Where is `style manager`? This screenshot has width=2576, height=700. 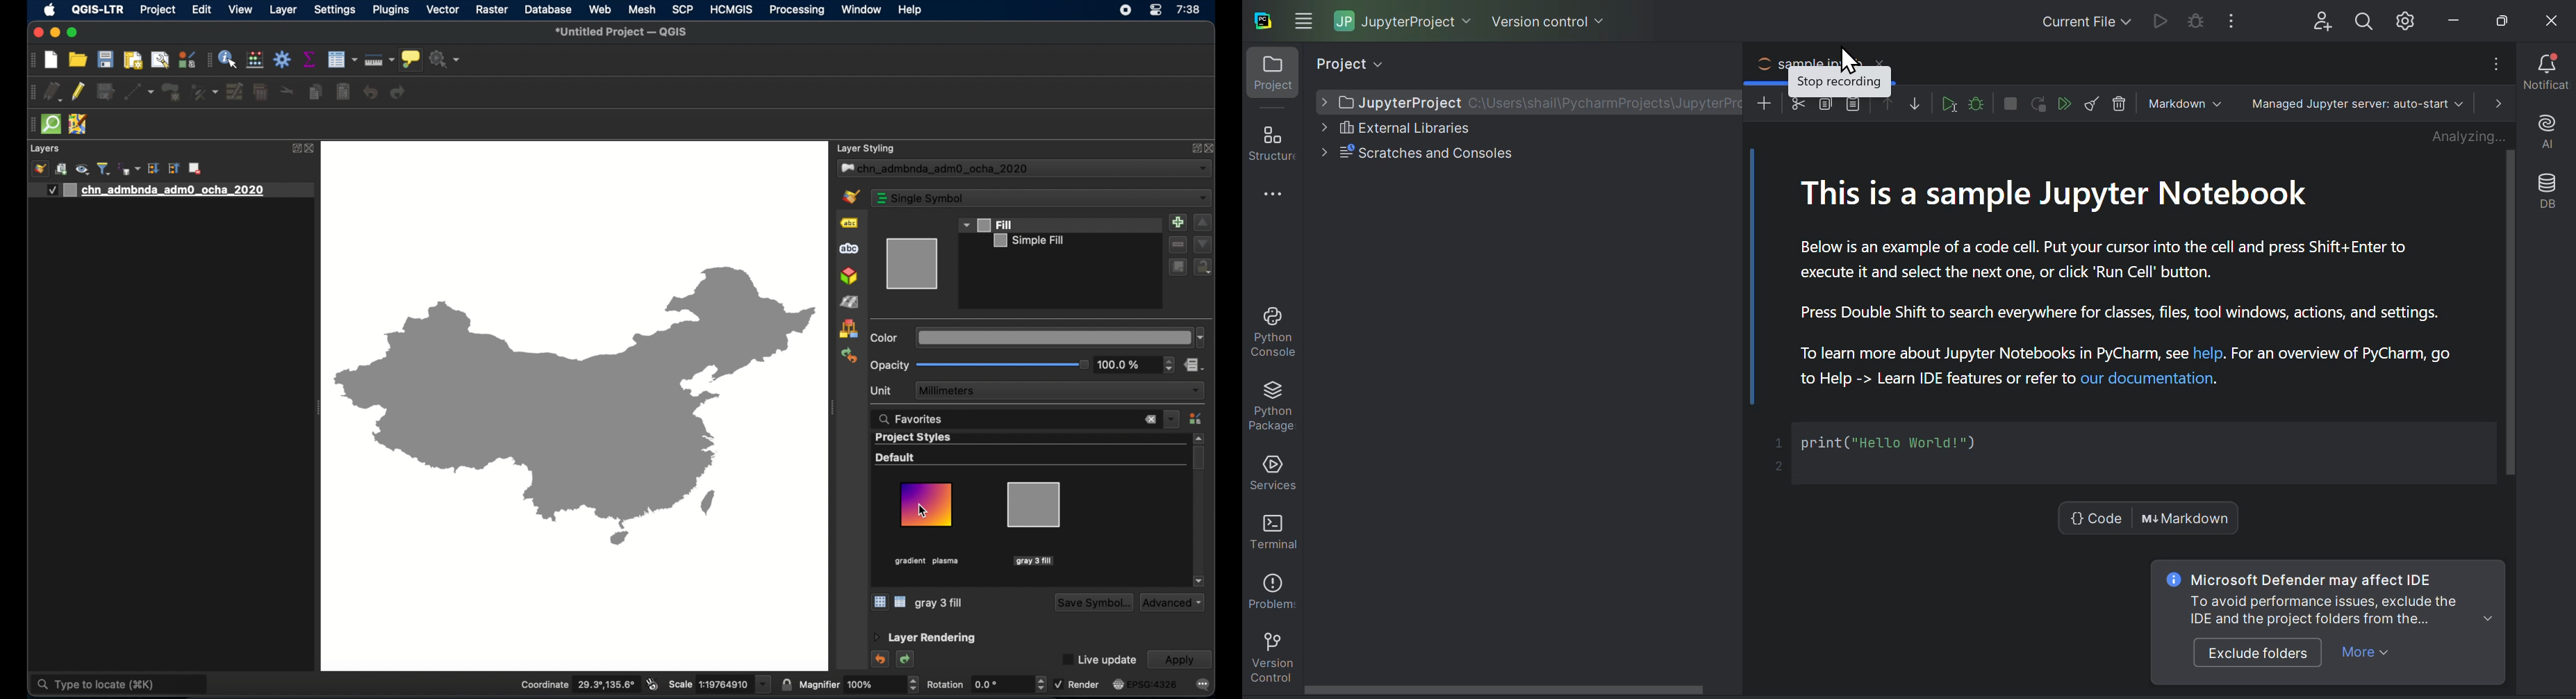 style manager is located at coordinates (849, 329).